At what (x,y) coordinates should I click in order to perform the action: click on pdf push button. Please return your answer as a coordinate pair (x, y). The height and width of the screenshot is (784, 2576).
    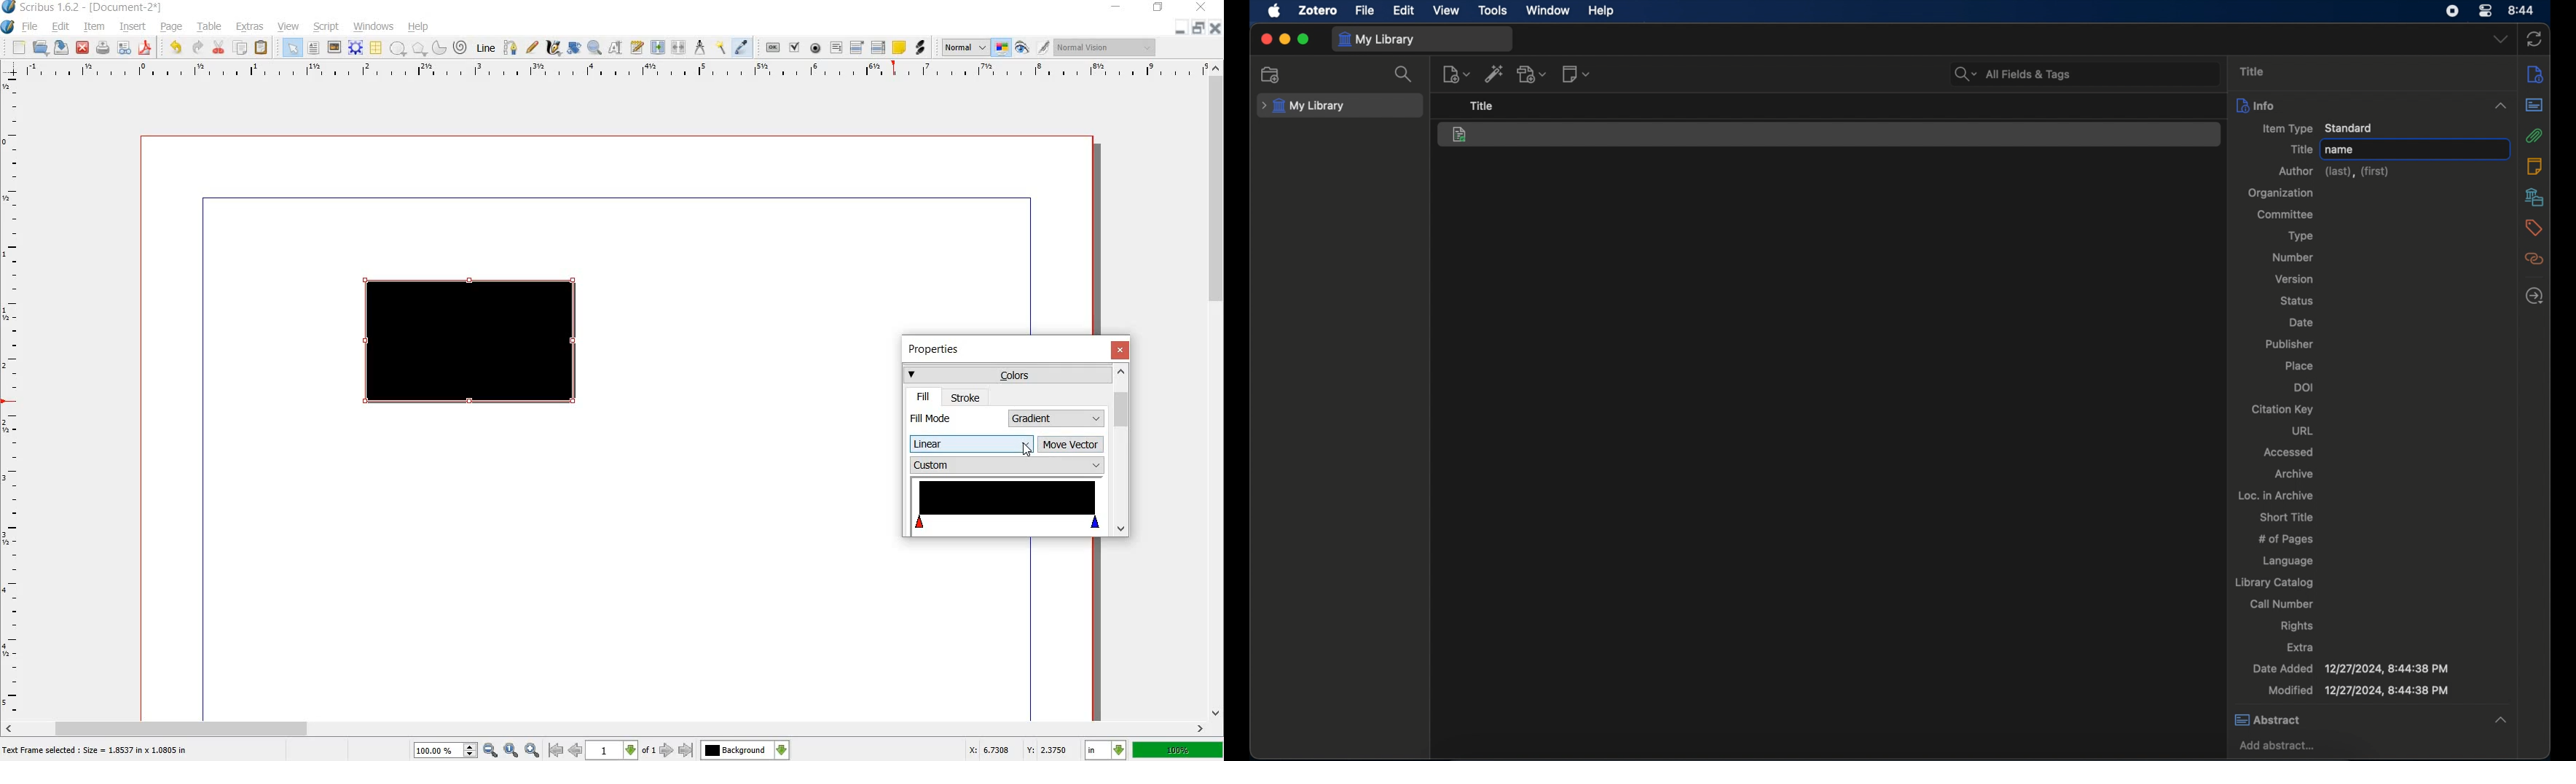
    Looking at the image, I should click on (773, 46).